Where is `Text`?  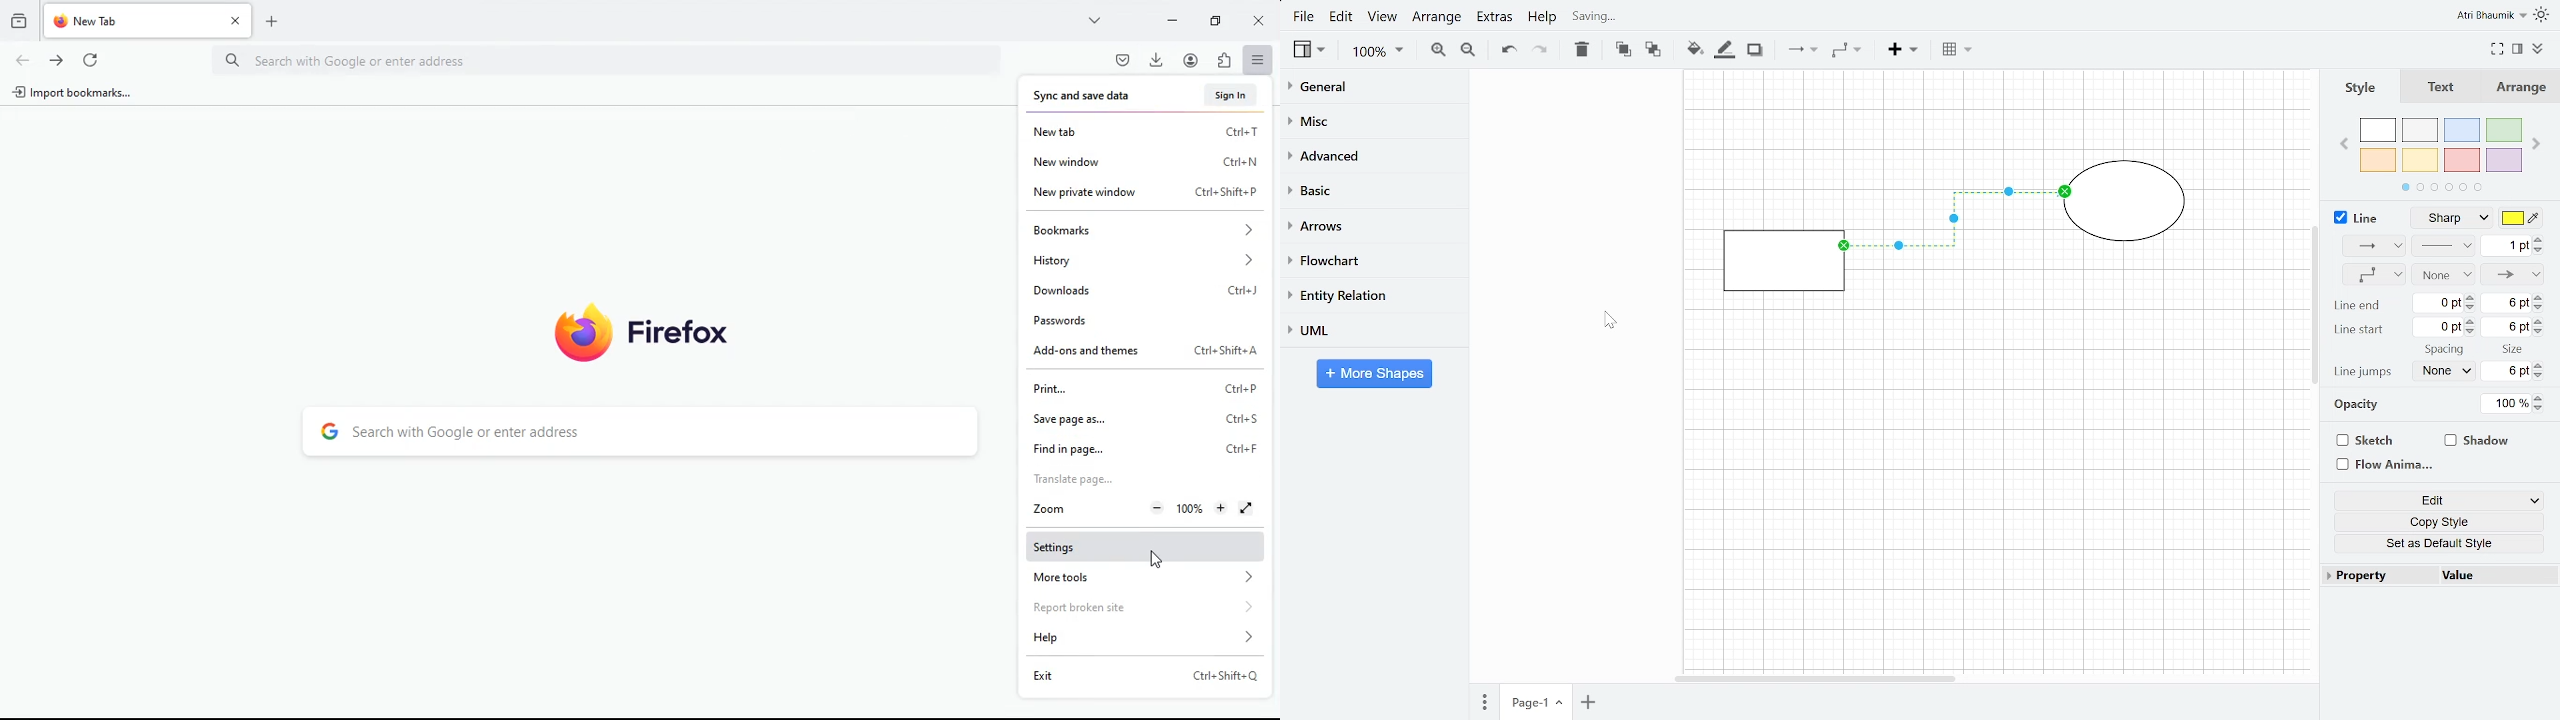
Text is located at coordinates (2444, 88).